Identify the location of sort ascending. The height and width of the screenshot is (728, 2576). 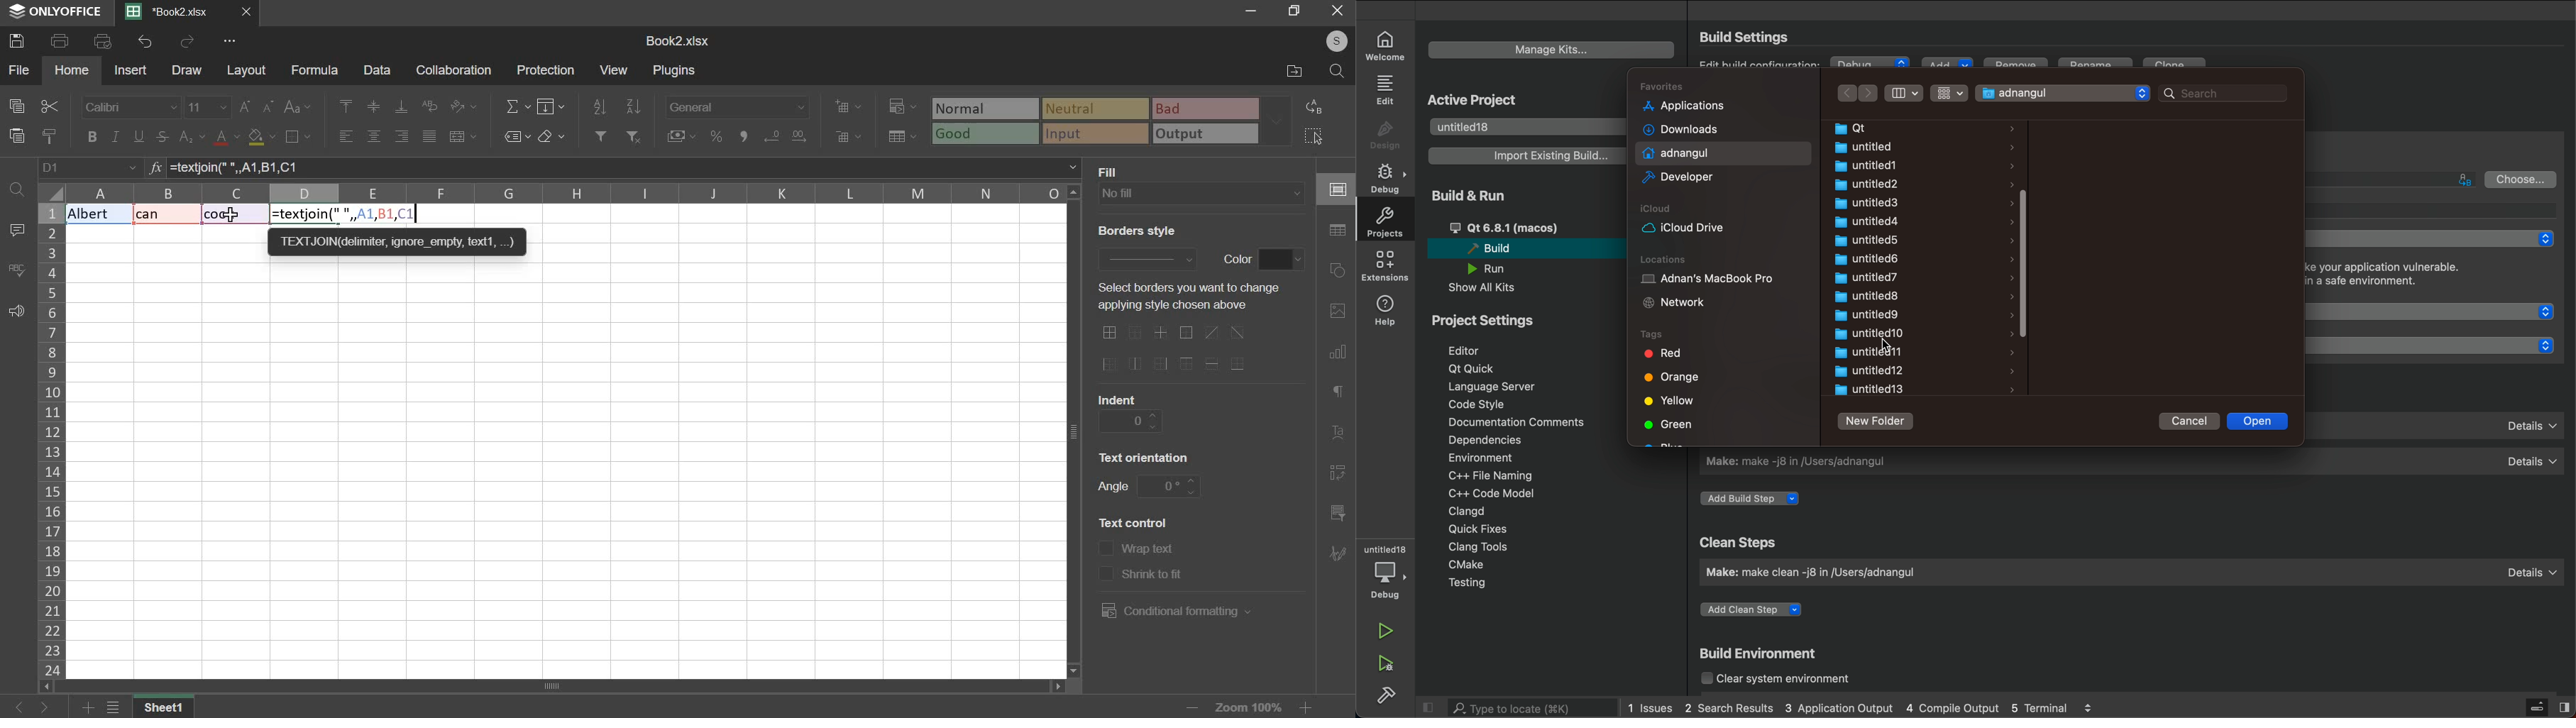
(600, 104).